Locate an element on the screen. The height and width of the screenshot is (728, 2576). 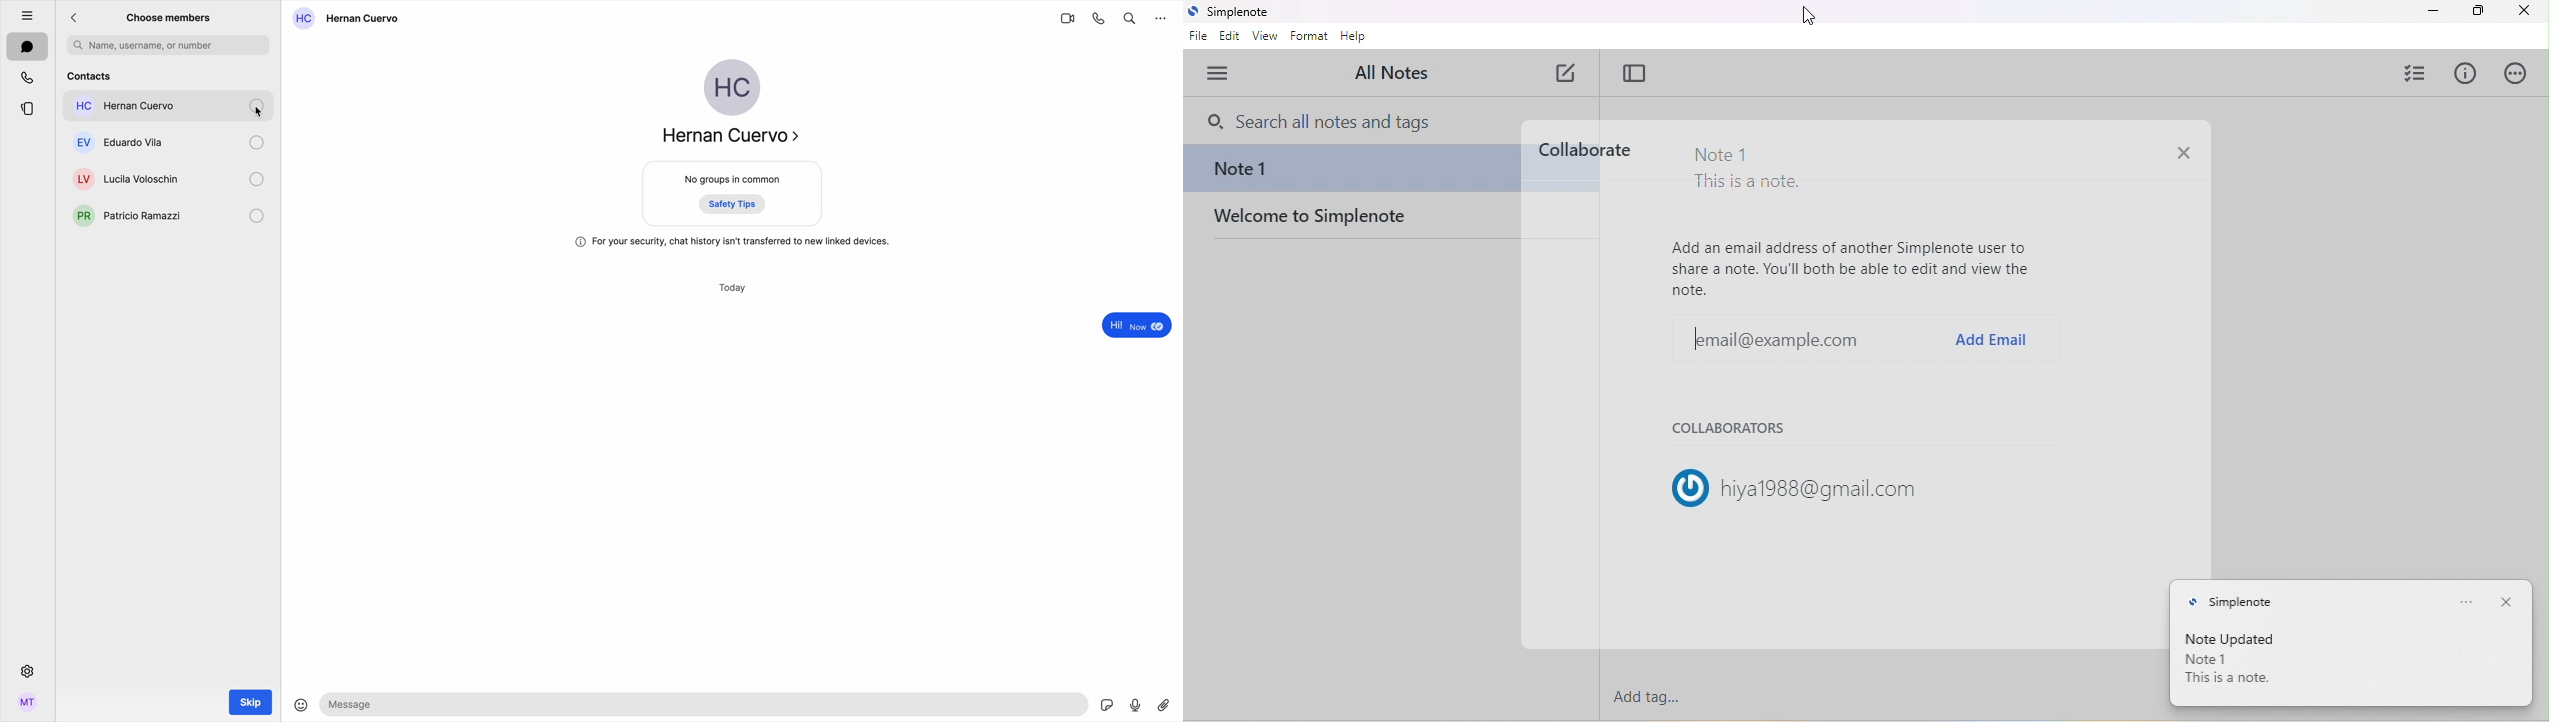
collaborate is located at coordinates (1584, 149).